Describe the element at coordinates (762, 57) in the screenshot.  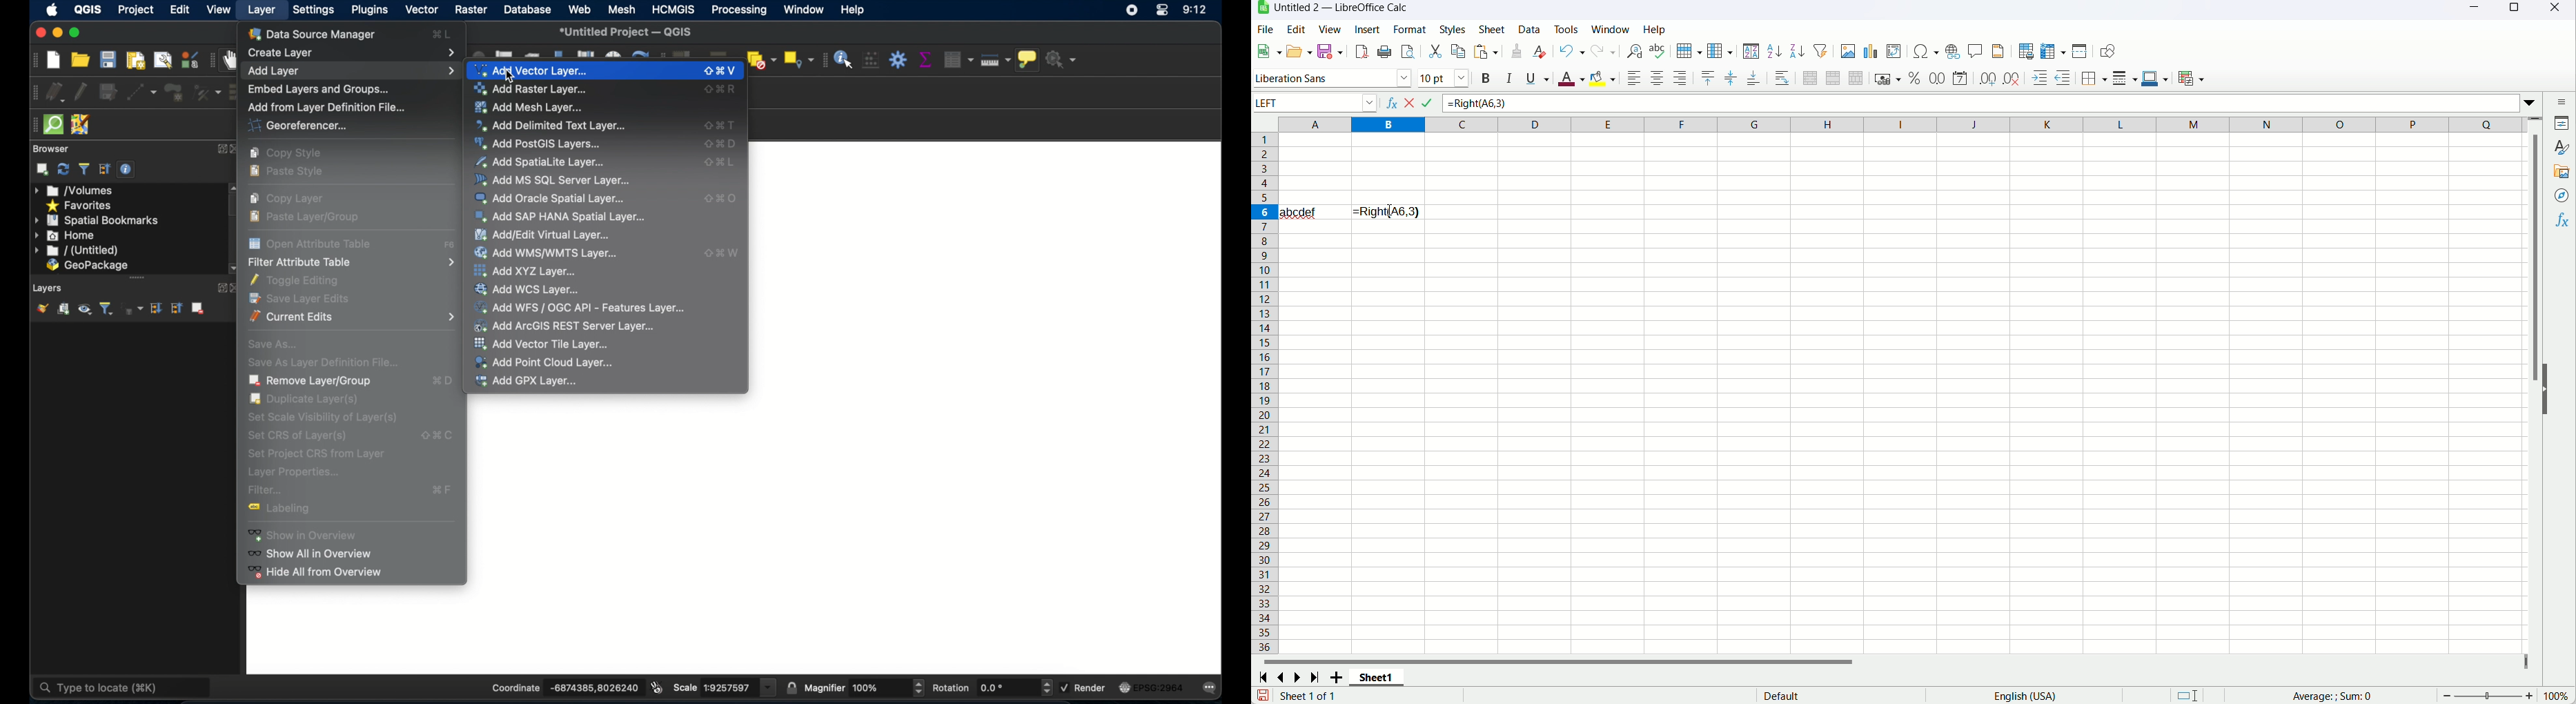
I see `deselect features` at that location.